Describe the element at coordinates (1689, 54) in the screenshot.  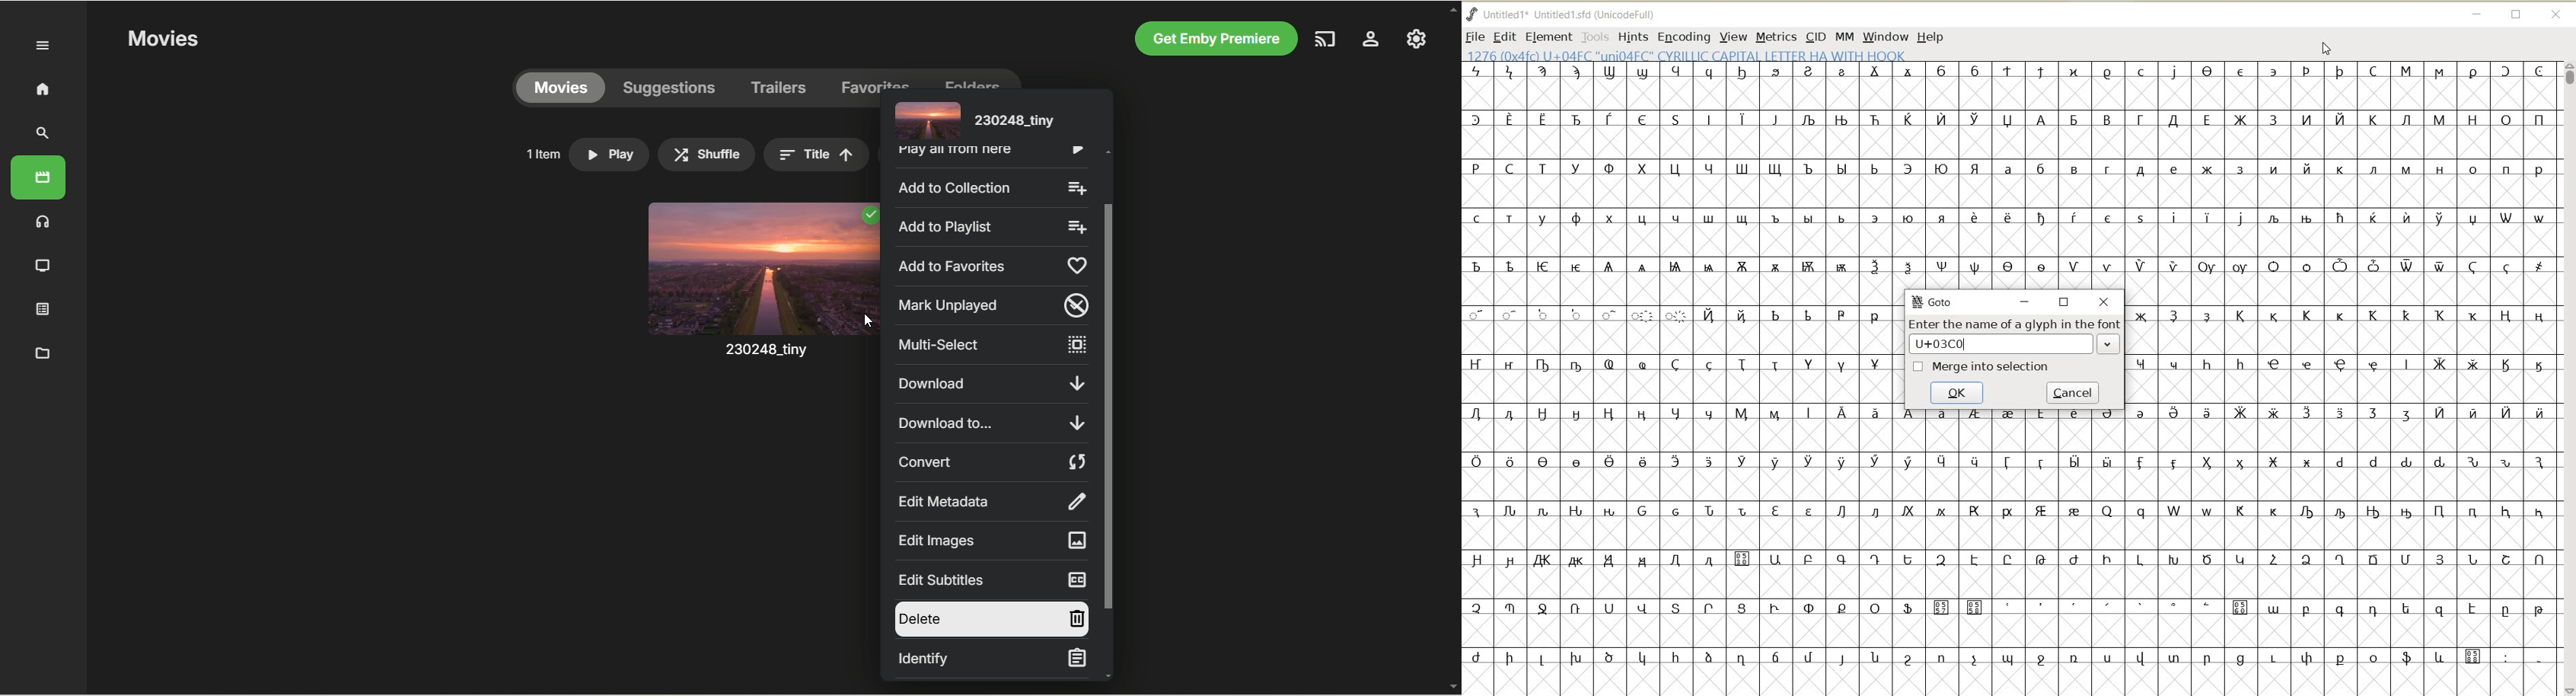
I see `GLYPHY INFO` at that location.